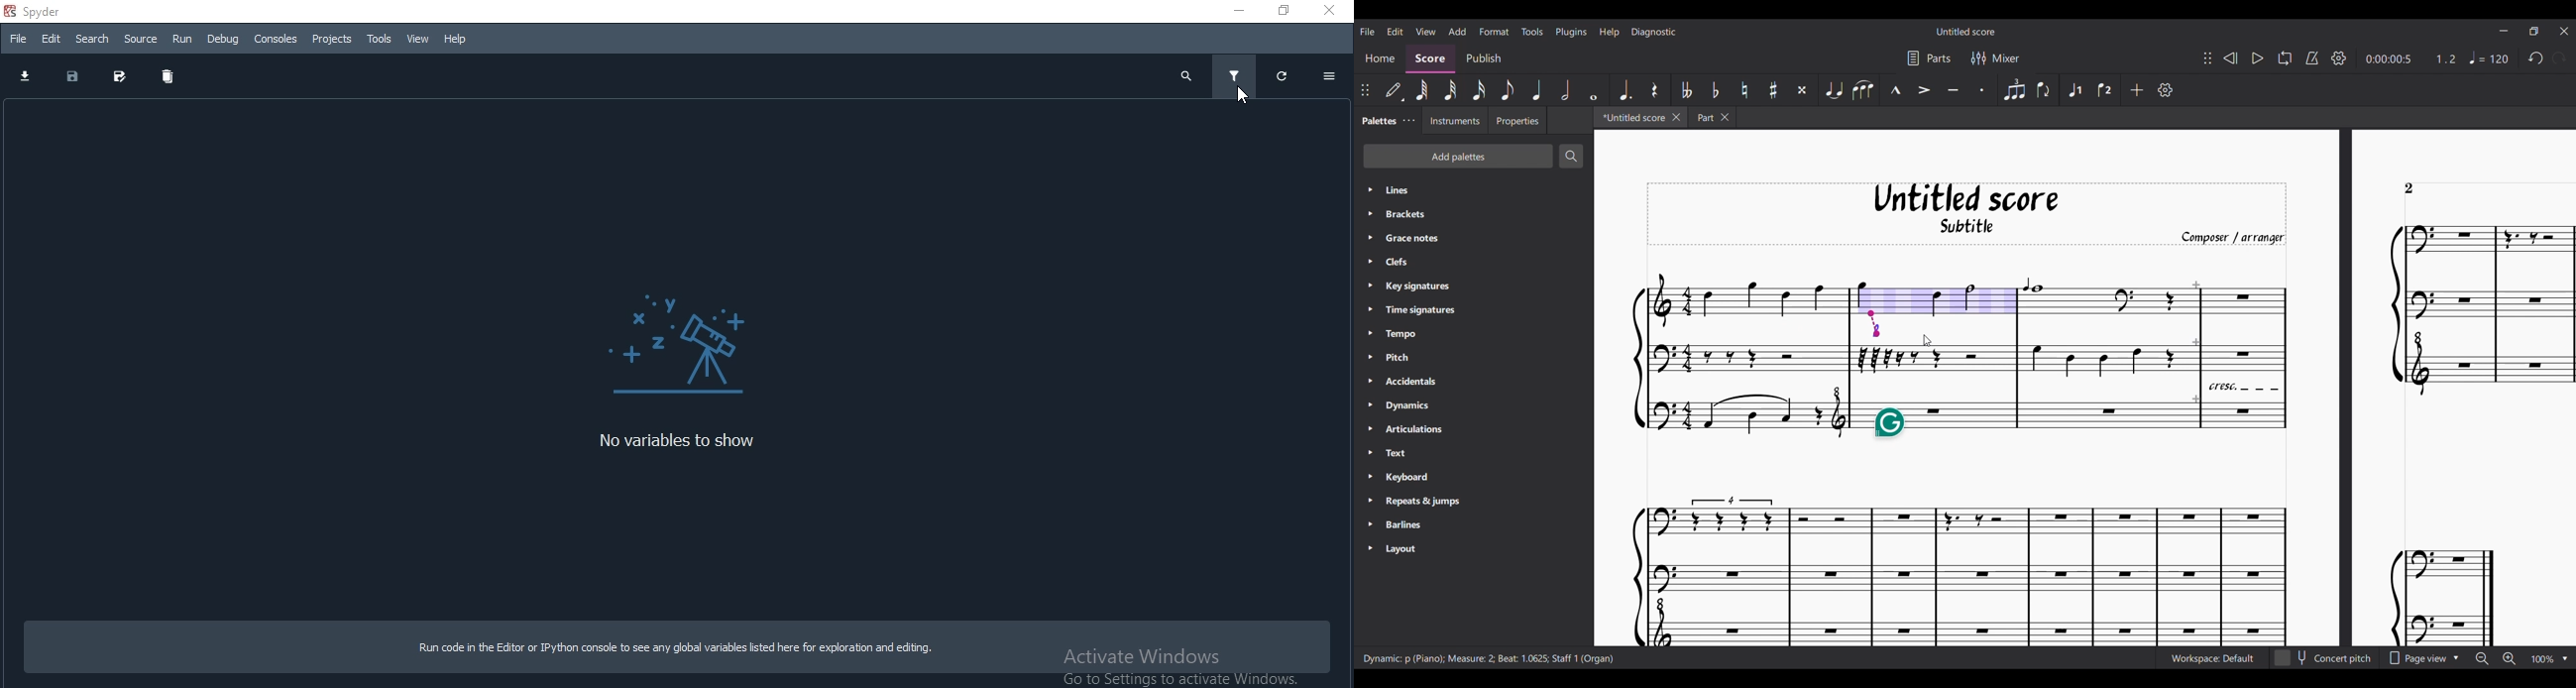 The image size is (2576, 700). Describe the element at coordinates (1284, 11) in the screenshot. I see `Restore` at that location.